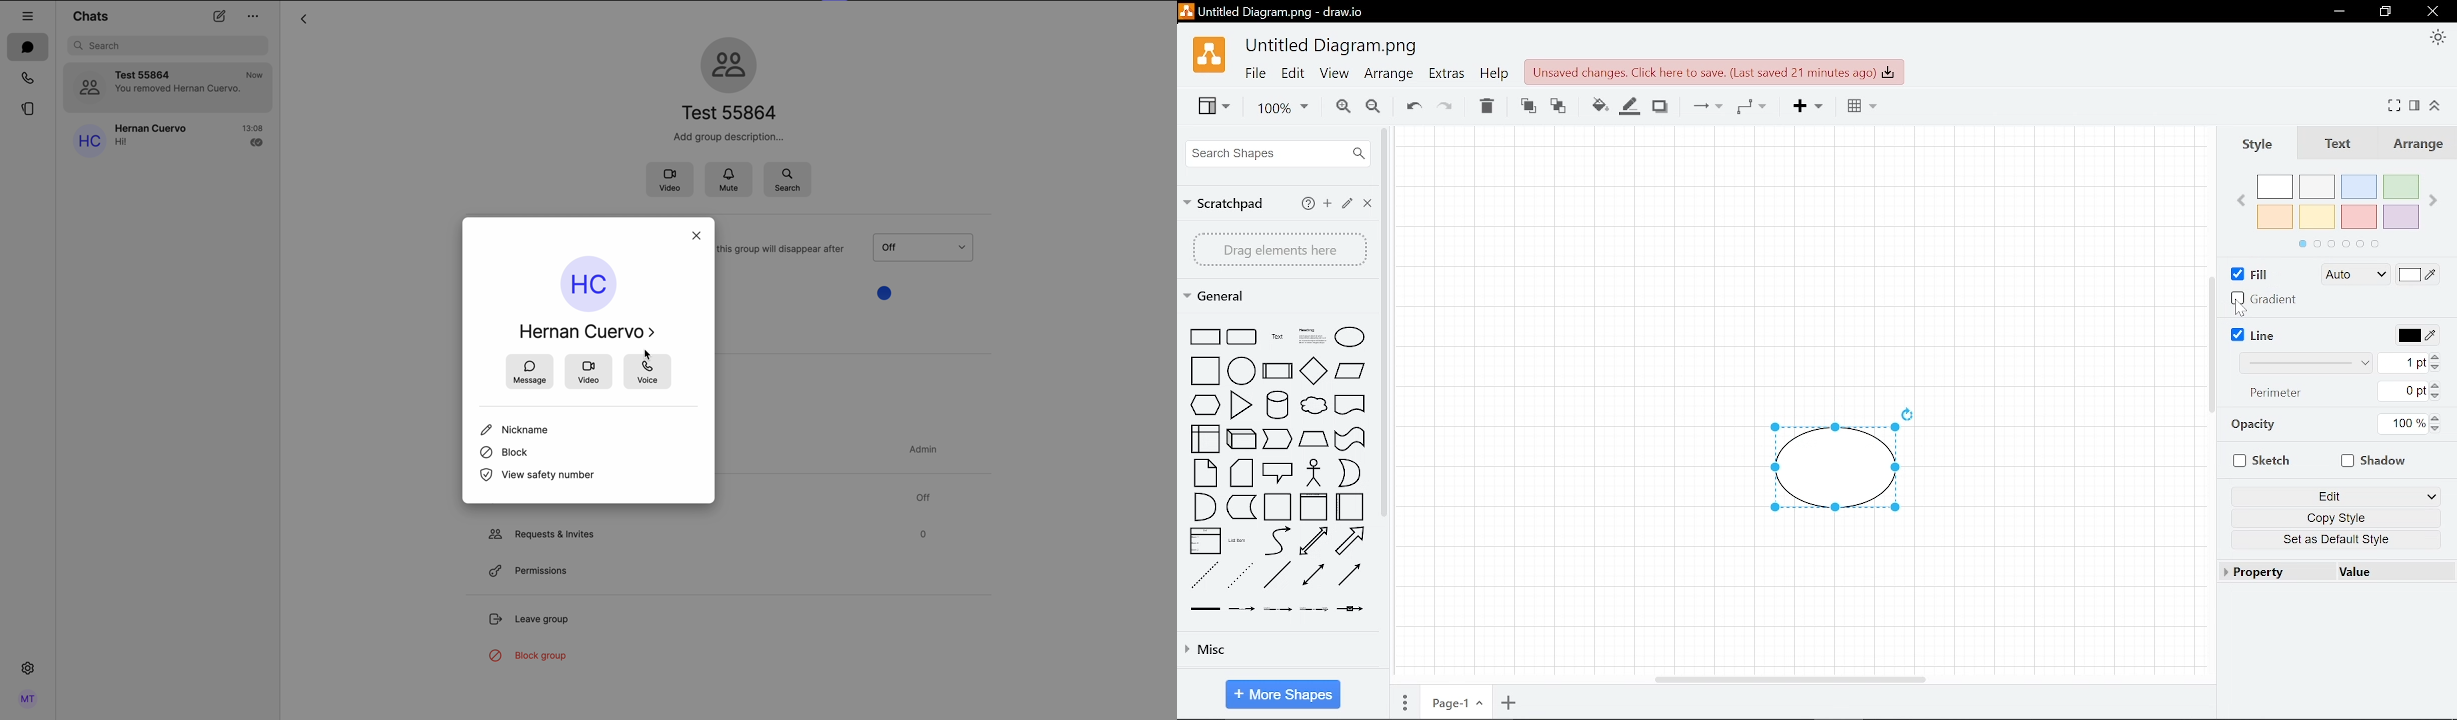  I want to click on Fullscreen, so click(2396, 105).